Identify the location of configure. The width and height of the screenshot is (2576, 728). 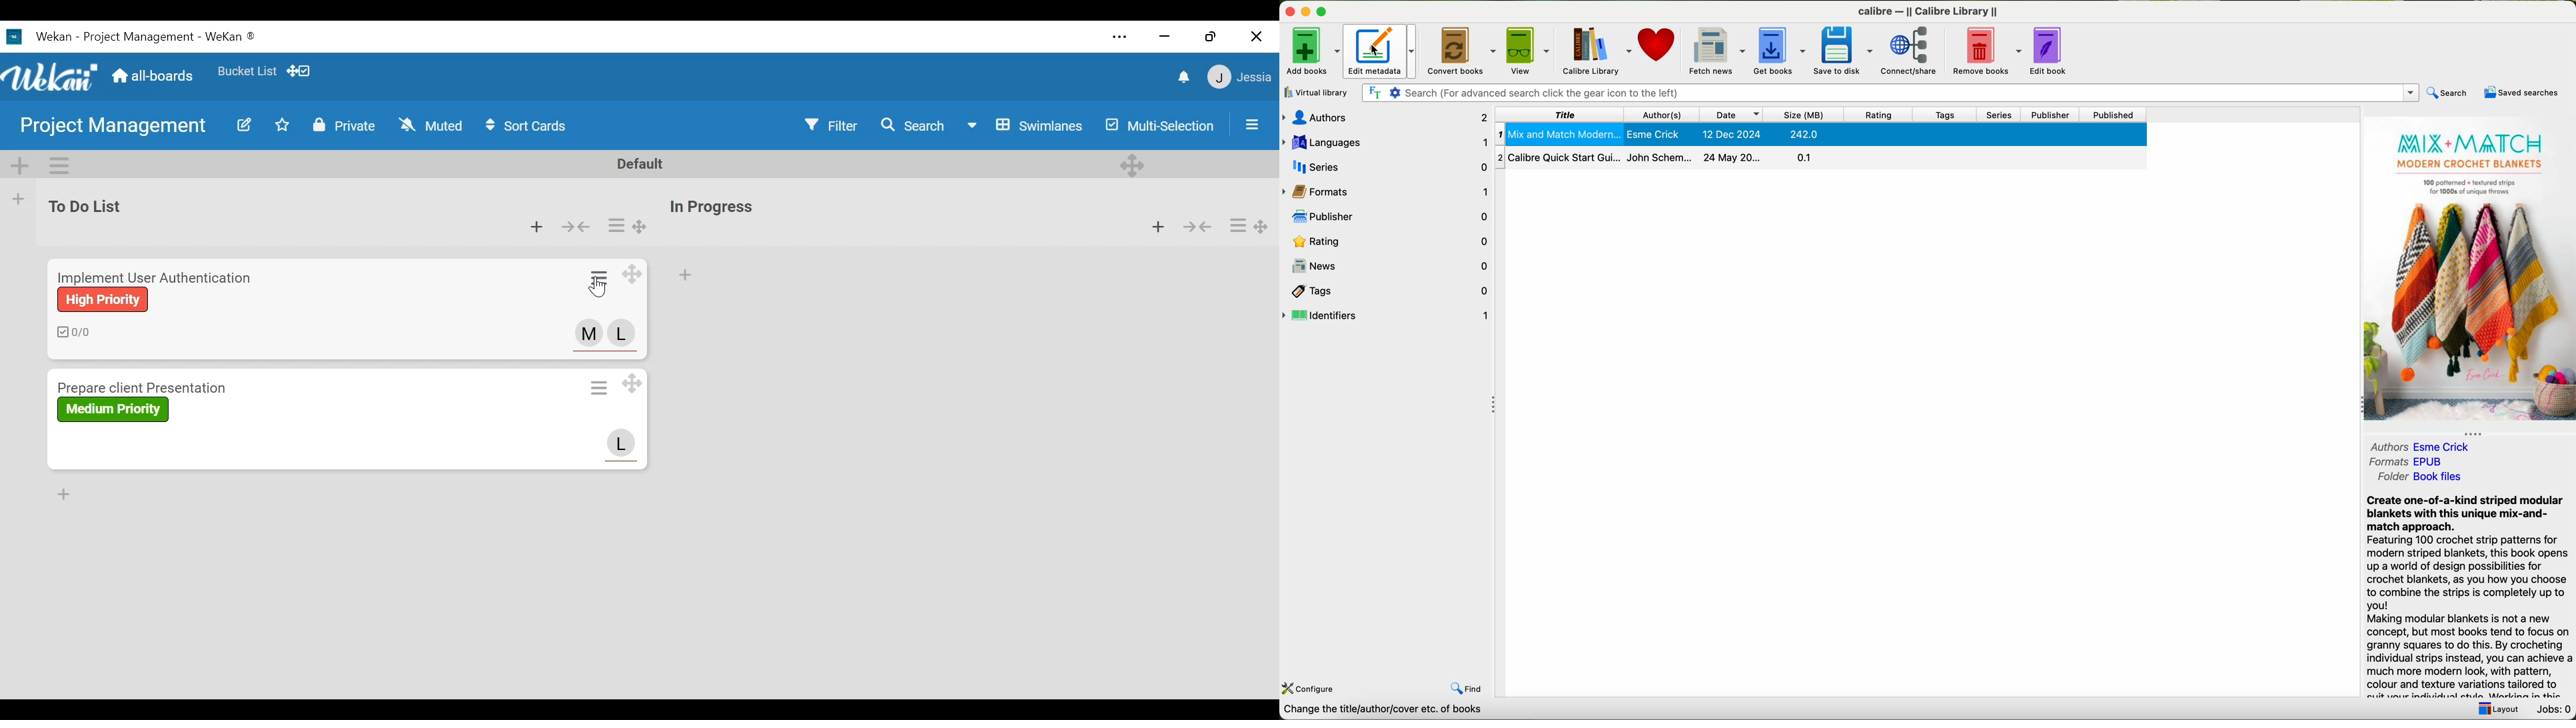
(1309, 689).